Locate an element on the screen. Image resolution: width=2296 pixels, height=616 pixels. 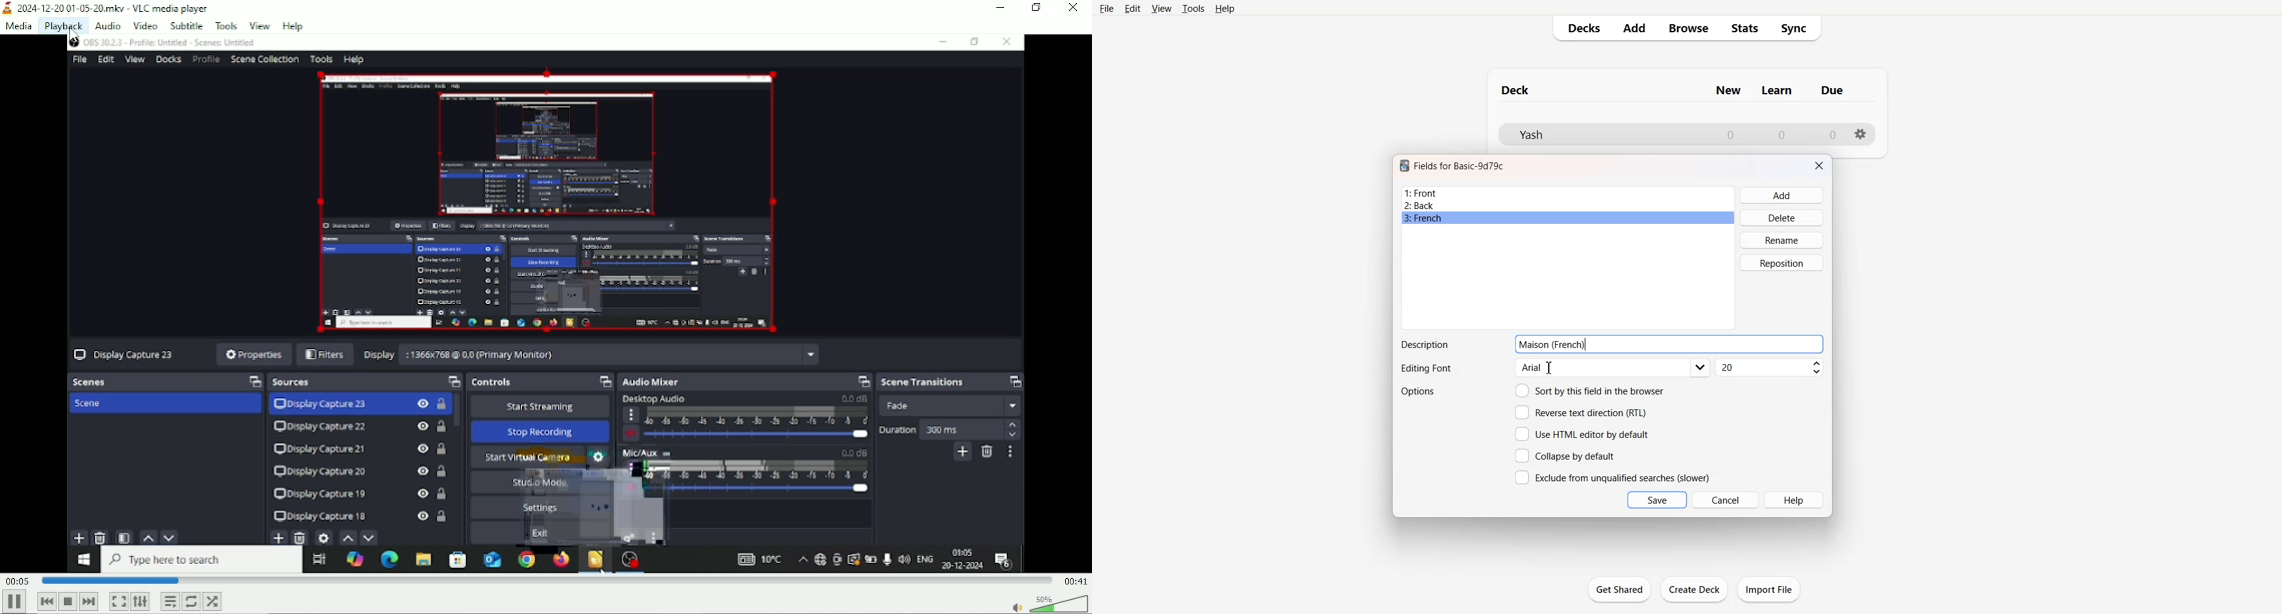
Toggle playlist is located at coordinates (170, 601).